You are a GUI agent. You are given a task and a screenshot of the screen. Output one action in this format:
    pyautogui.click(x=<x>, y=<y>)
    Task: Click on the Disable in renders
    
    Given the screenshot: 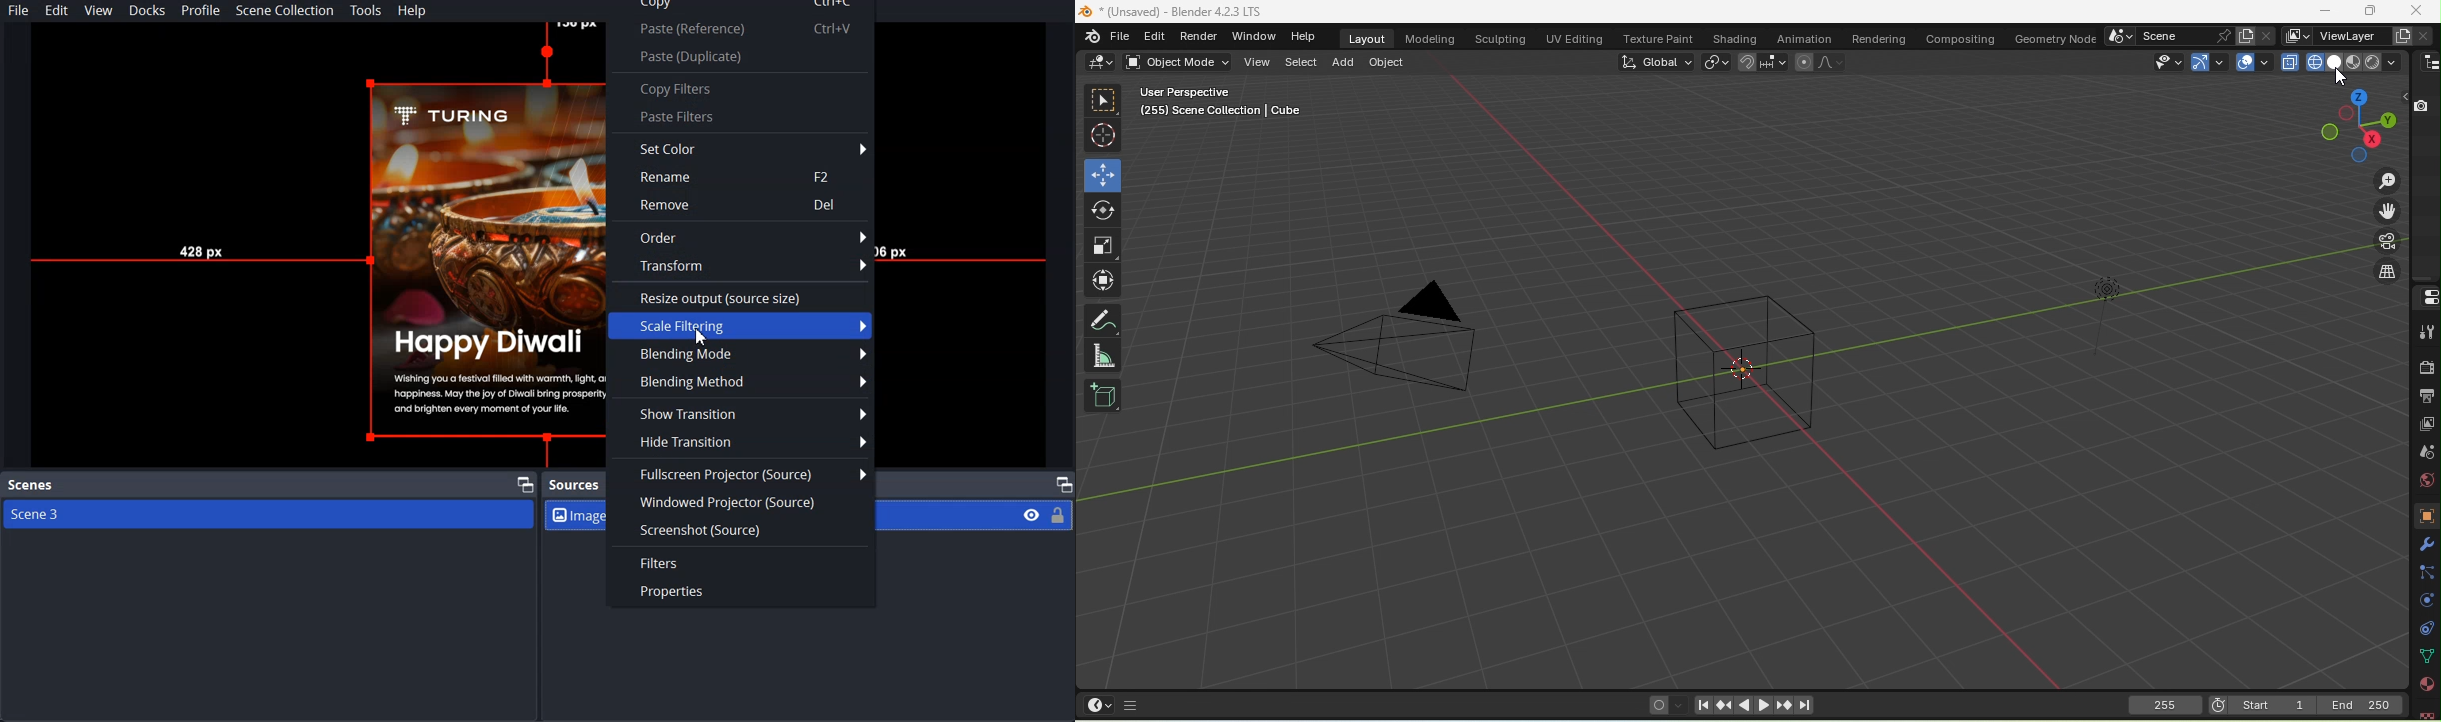 What is the action you would take?
    pyautogui.click(x=2420, y=104)
    